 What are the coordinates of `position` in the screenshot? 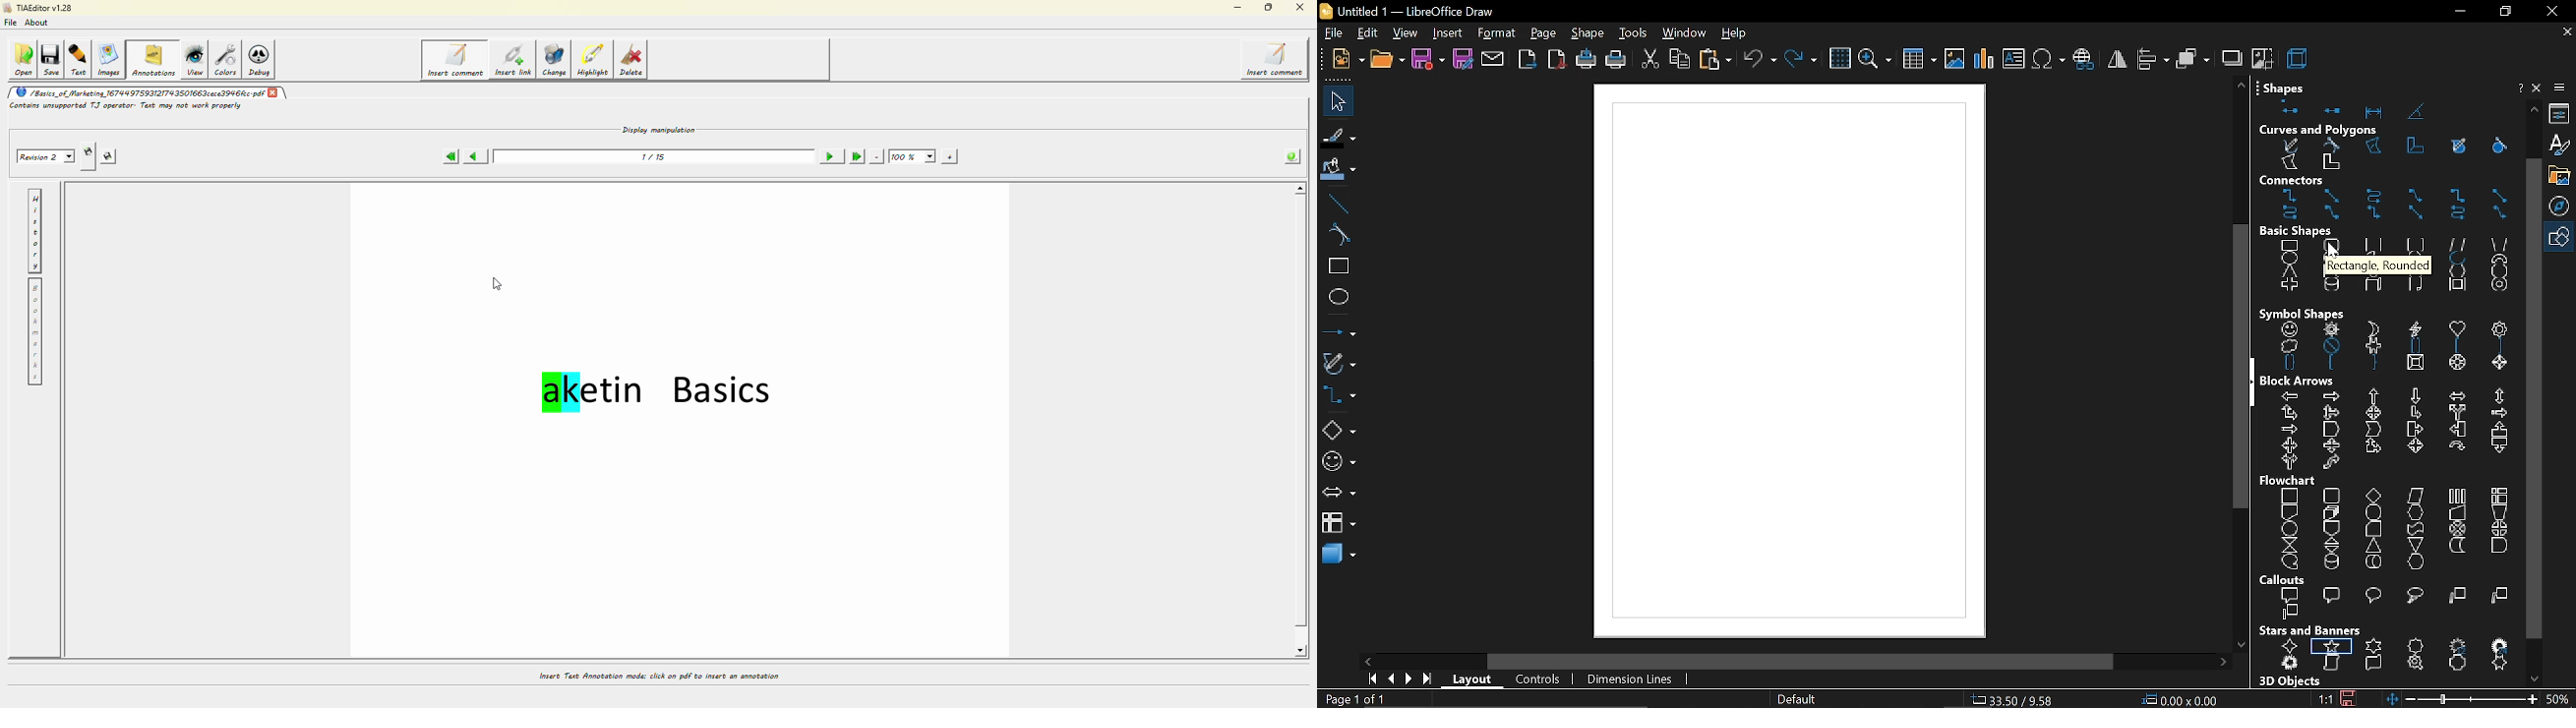 It's located at (2180, 700).